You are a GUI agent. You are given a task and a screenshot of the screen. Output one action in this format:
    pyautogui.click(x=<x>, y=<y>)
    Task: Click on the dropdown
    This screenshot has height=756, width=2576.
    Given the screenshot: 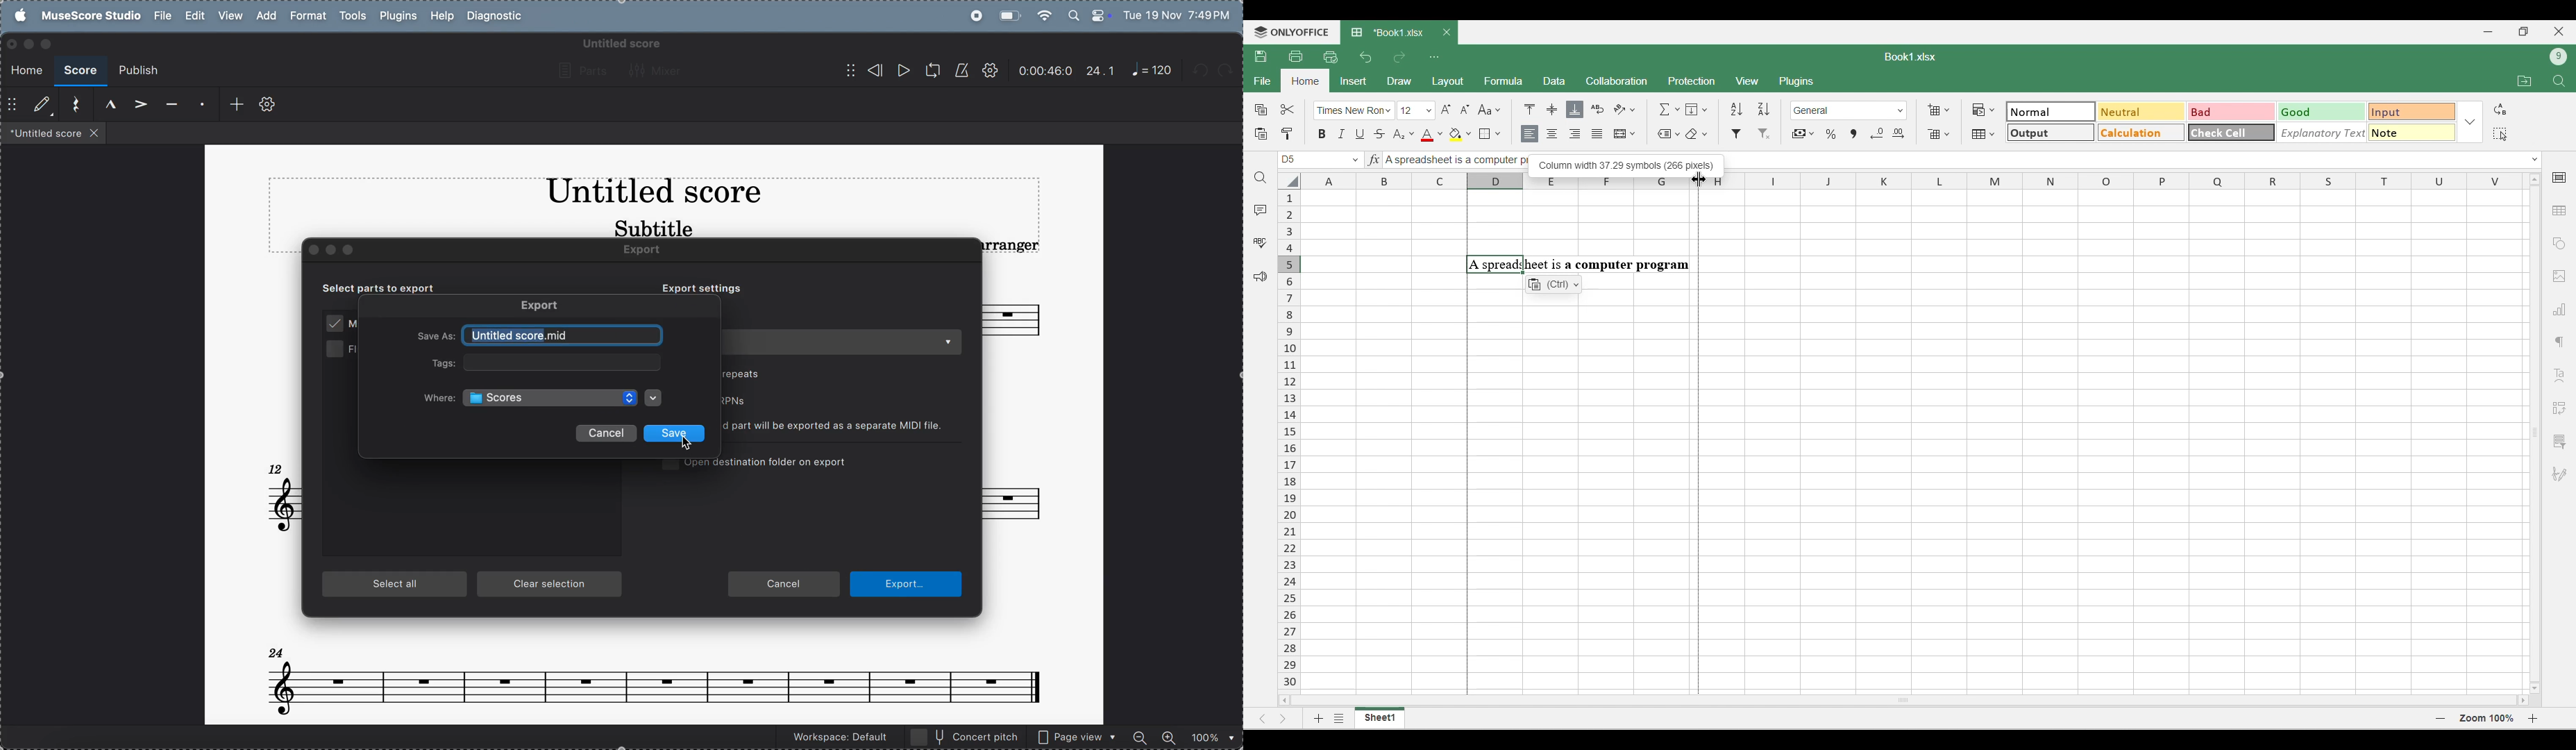 What is the action you would take?
    pyautogui.click(x=655, y=398)
    